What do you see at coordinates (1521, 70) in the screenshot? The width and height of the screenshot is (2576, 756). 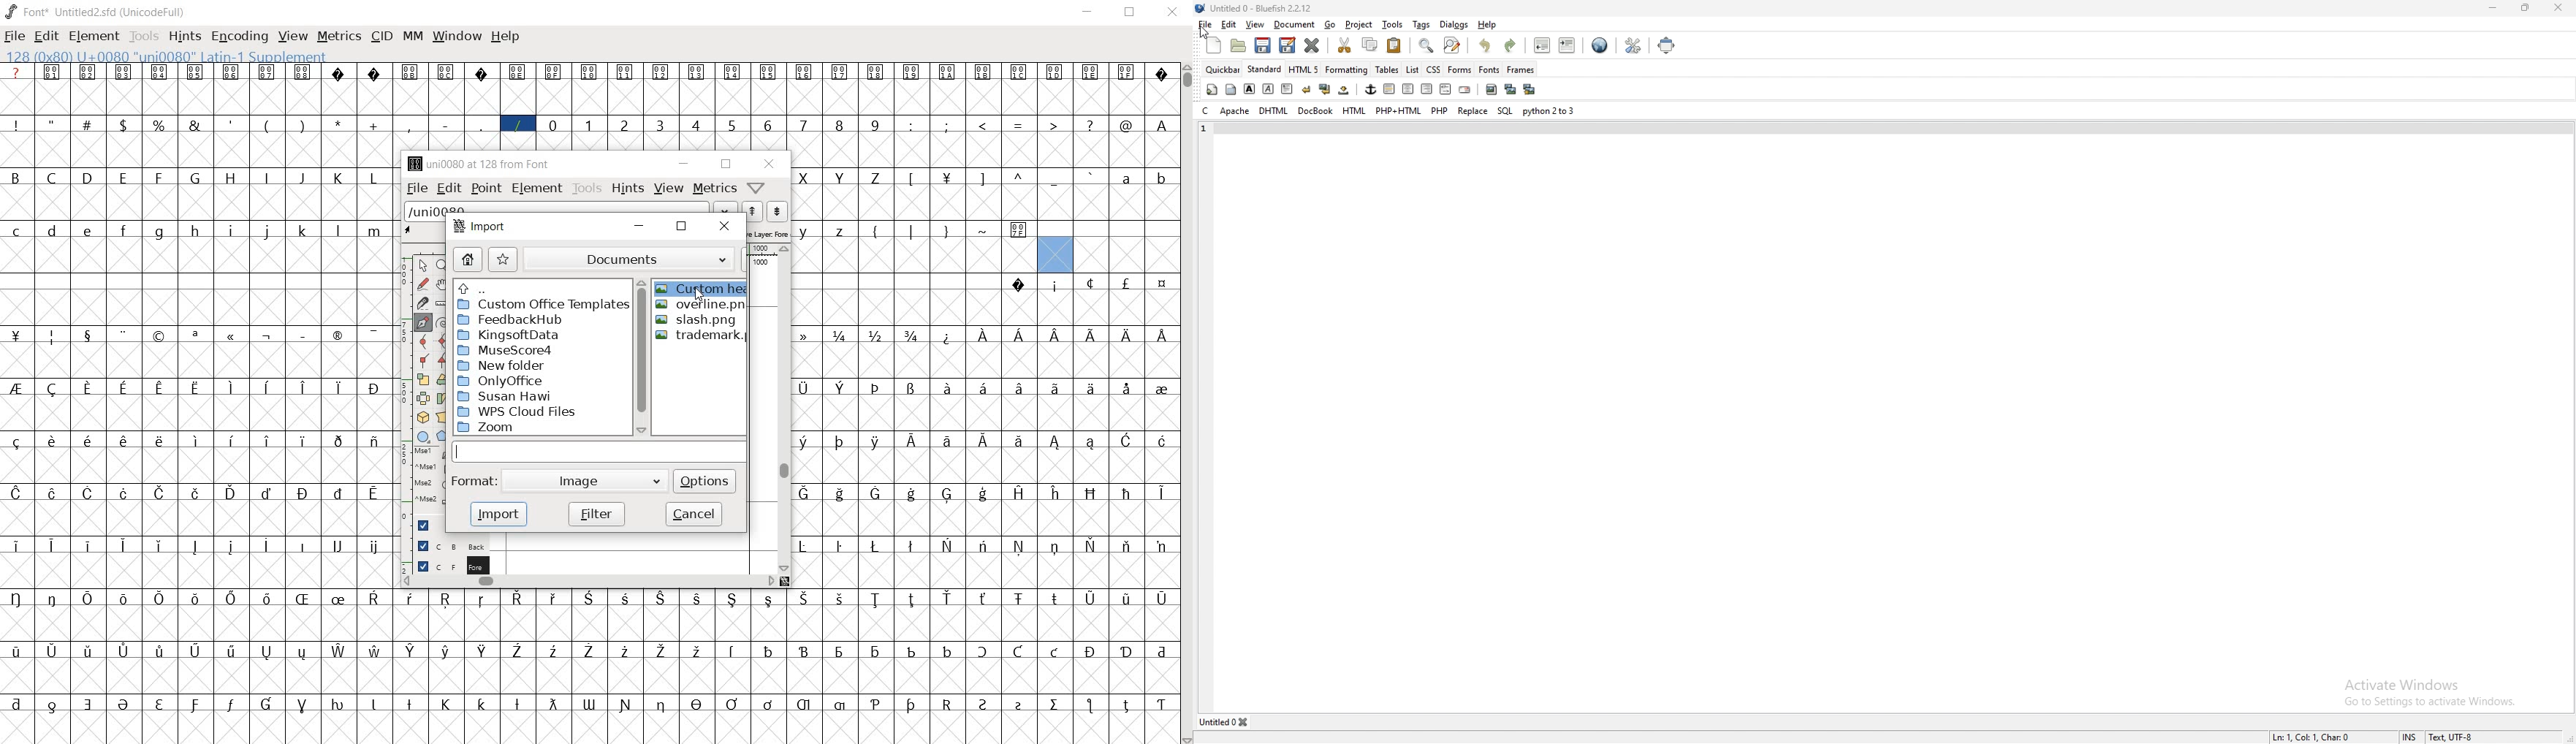 I see `frames` at bounding box center [1521, 70].